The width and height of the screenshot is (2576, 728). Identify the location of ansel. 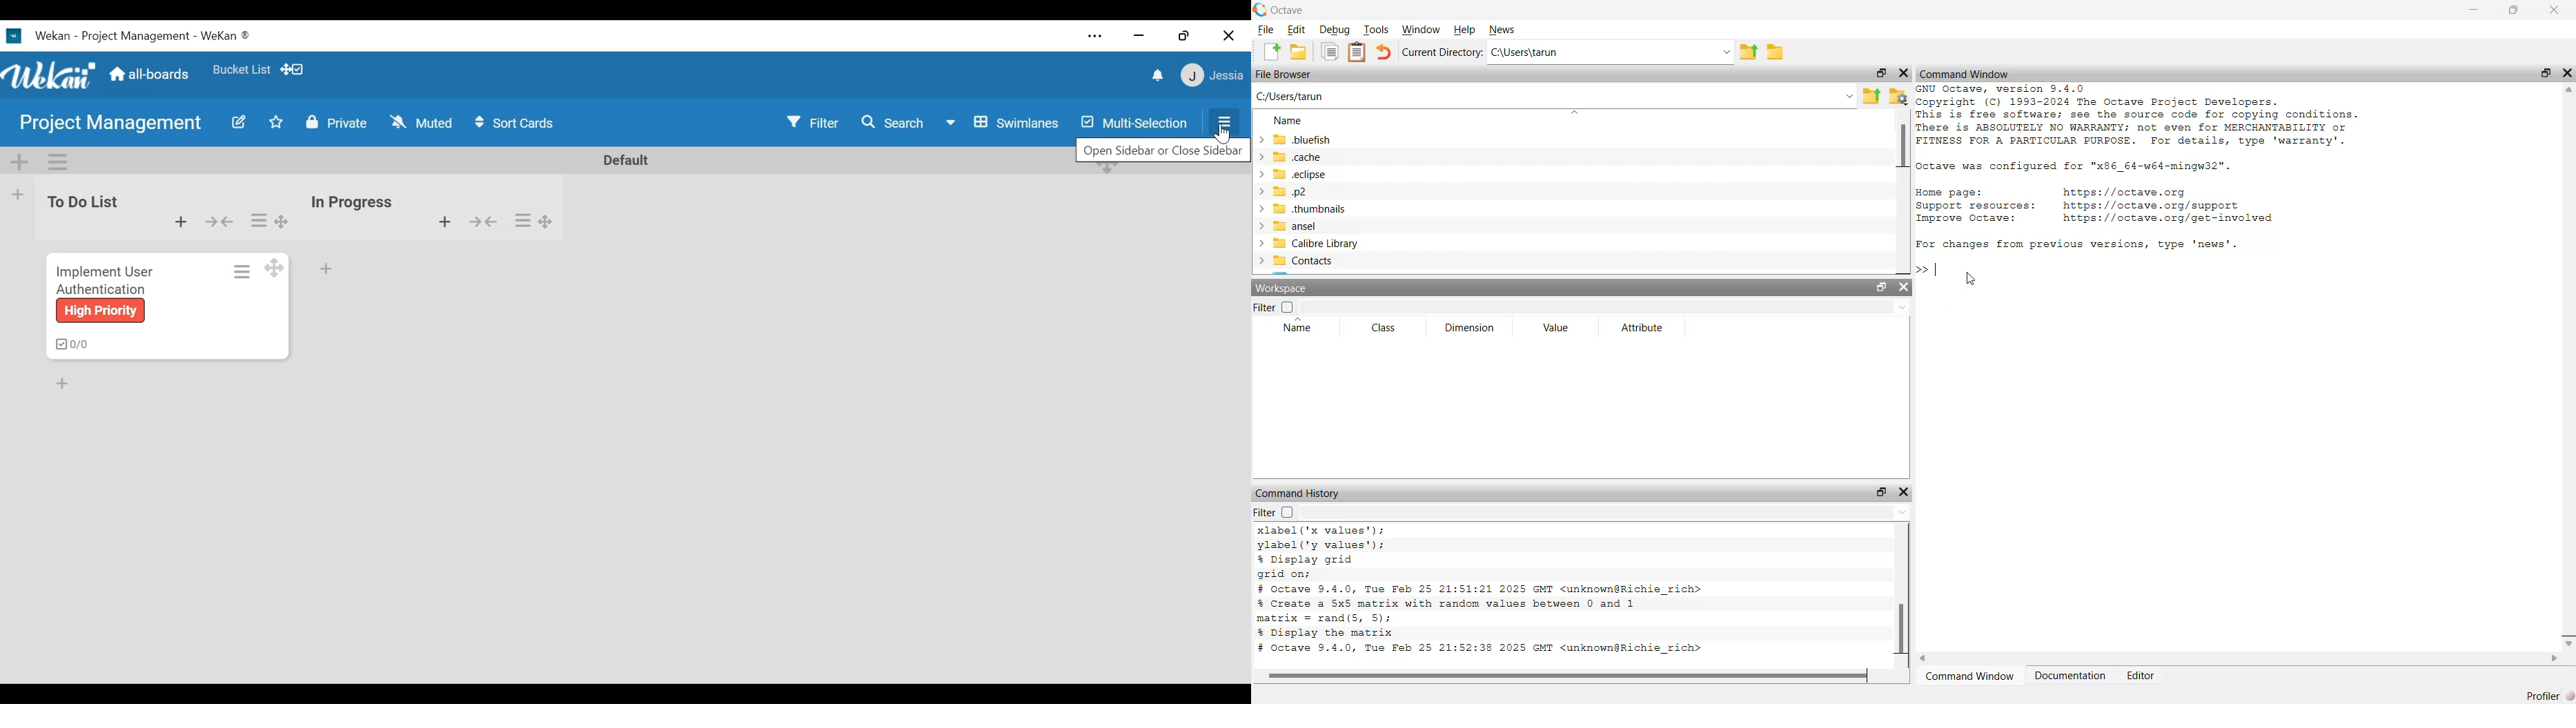
(1299, 226).